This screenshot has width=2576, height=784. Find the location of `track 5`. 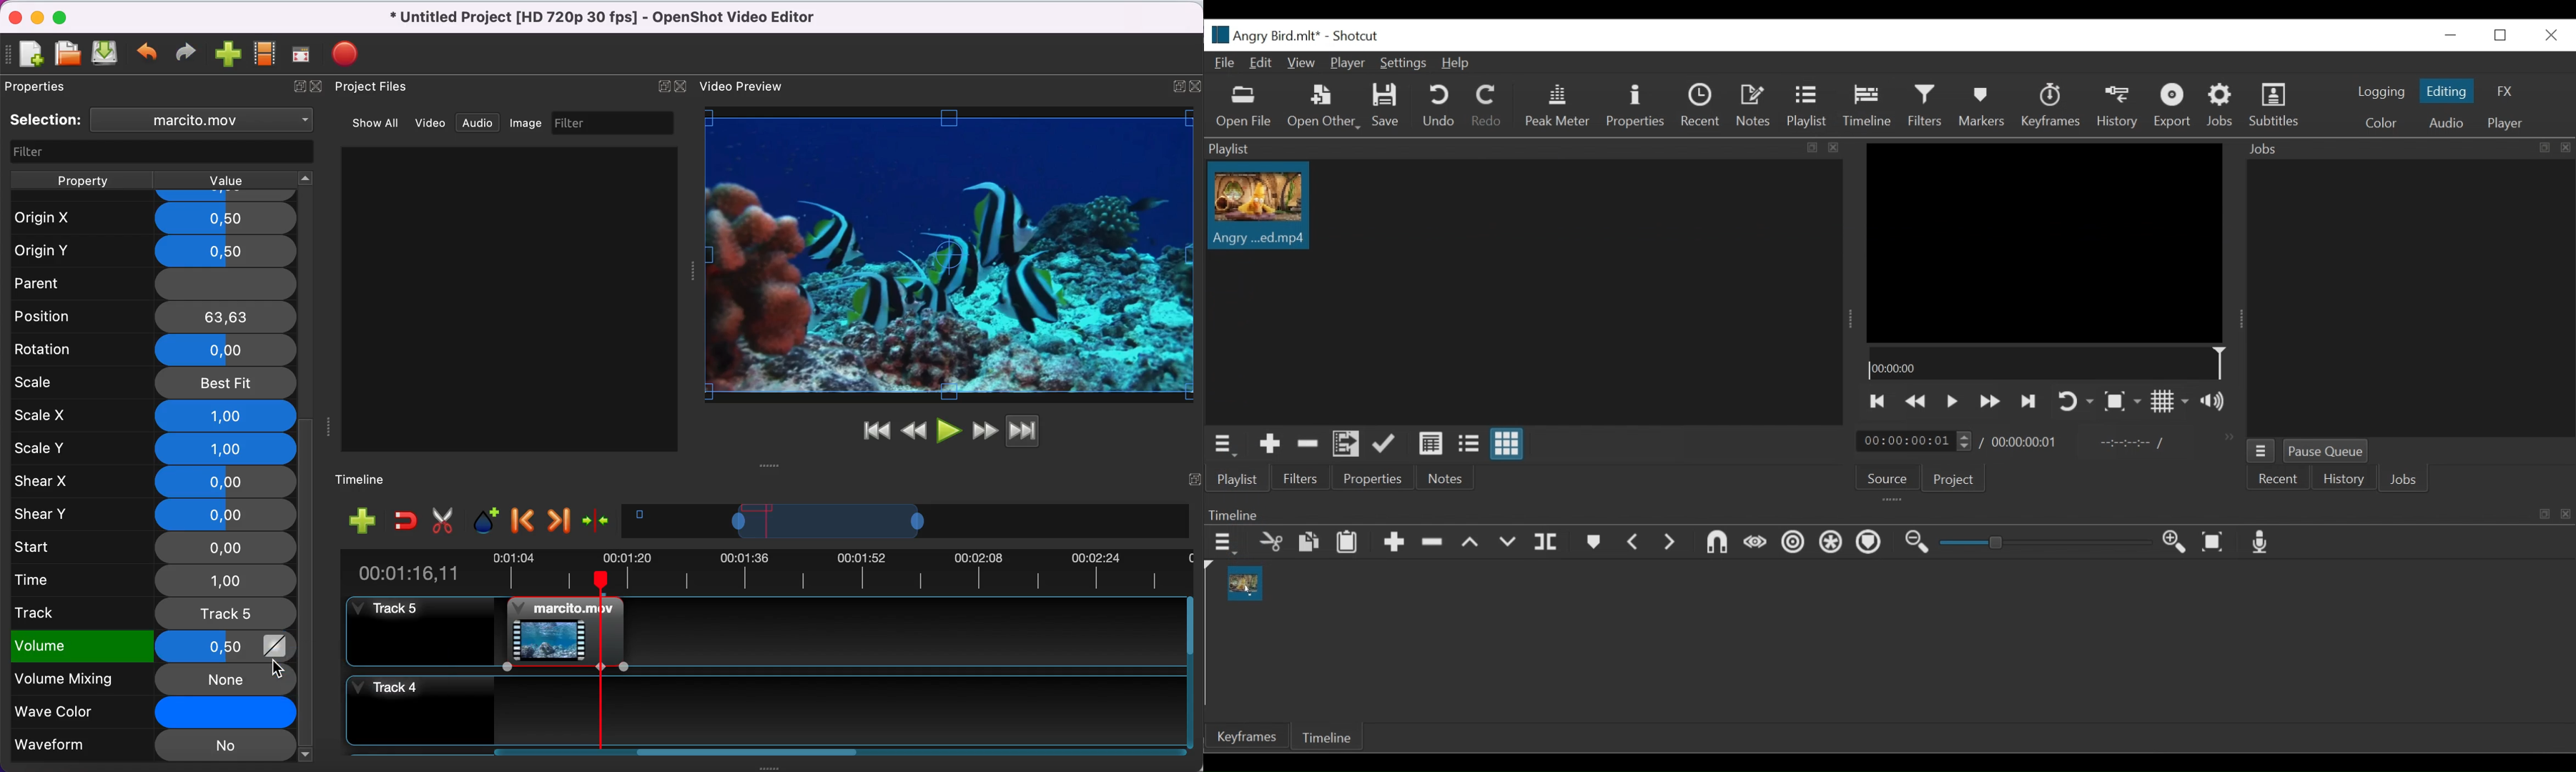

track 5 is located at coordinates (415, 630).